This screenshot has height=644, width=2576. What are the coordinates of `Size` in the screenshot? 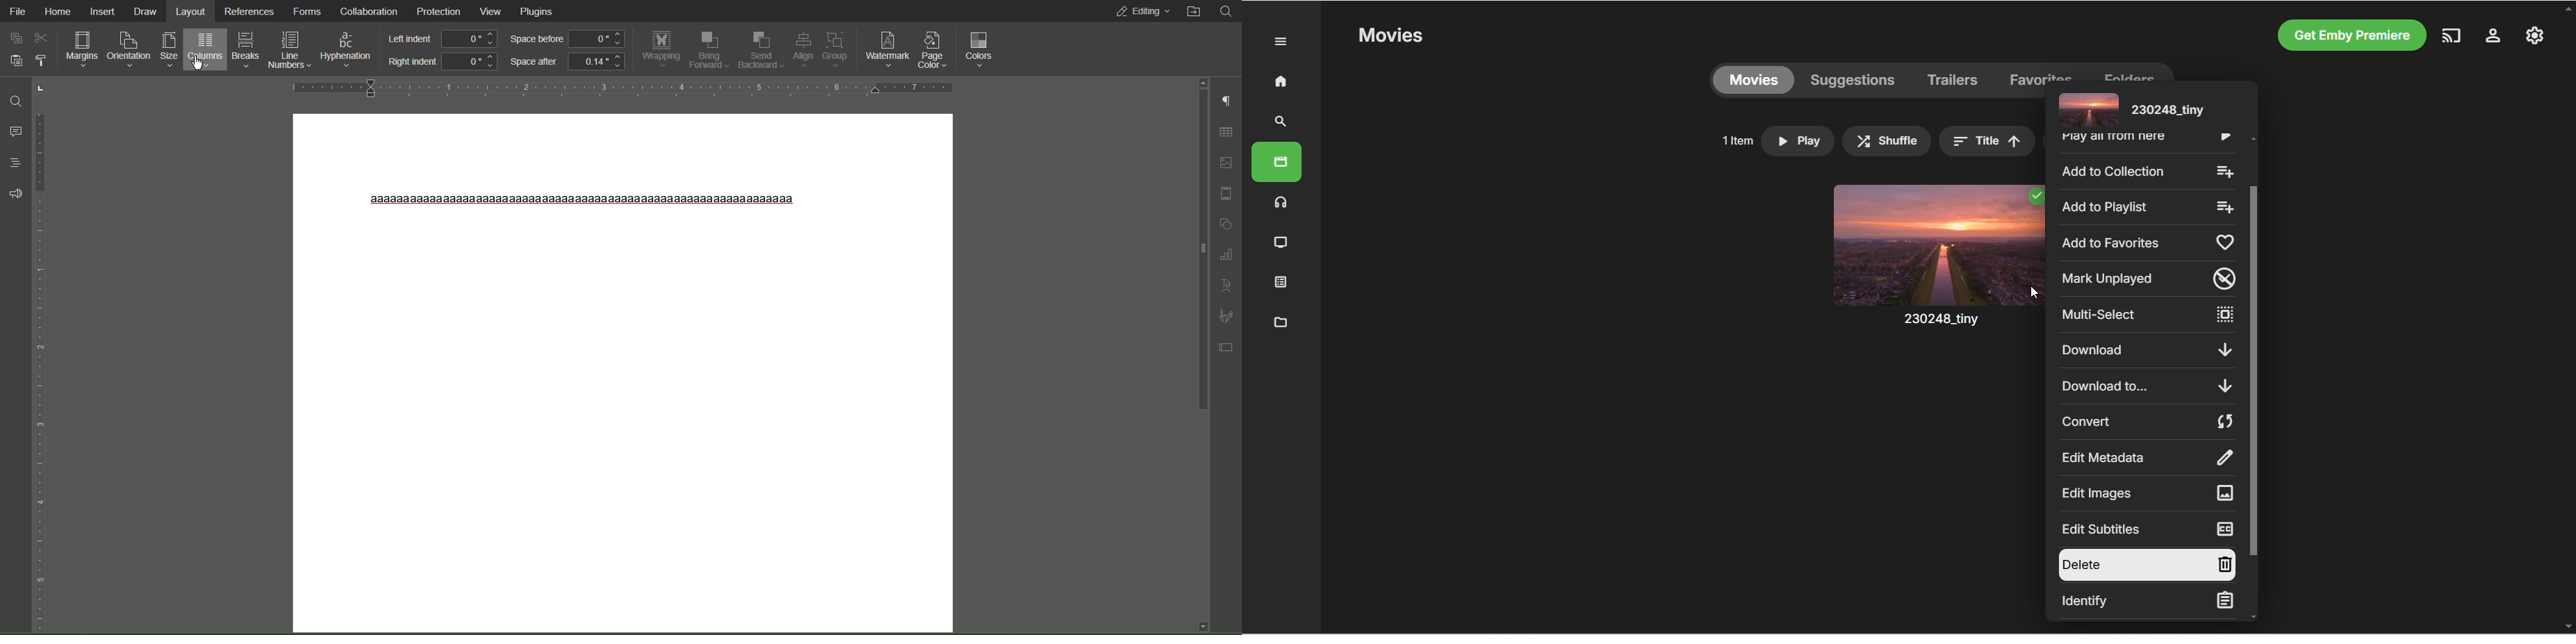 It's located at (170, 50).